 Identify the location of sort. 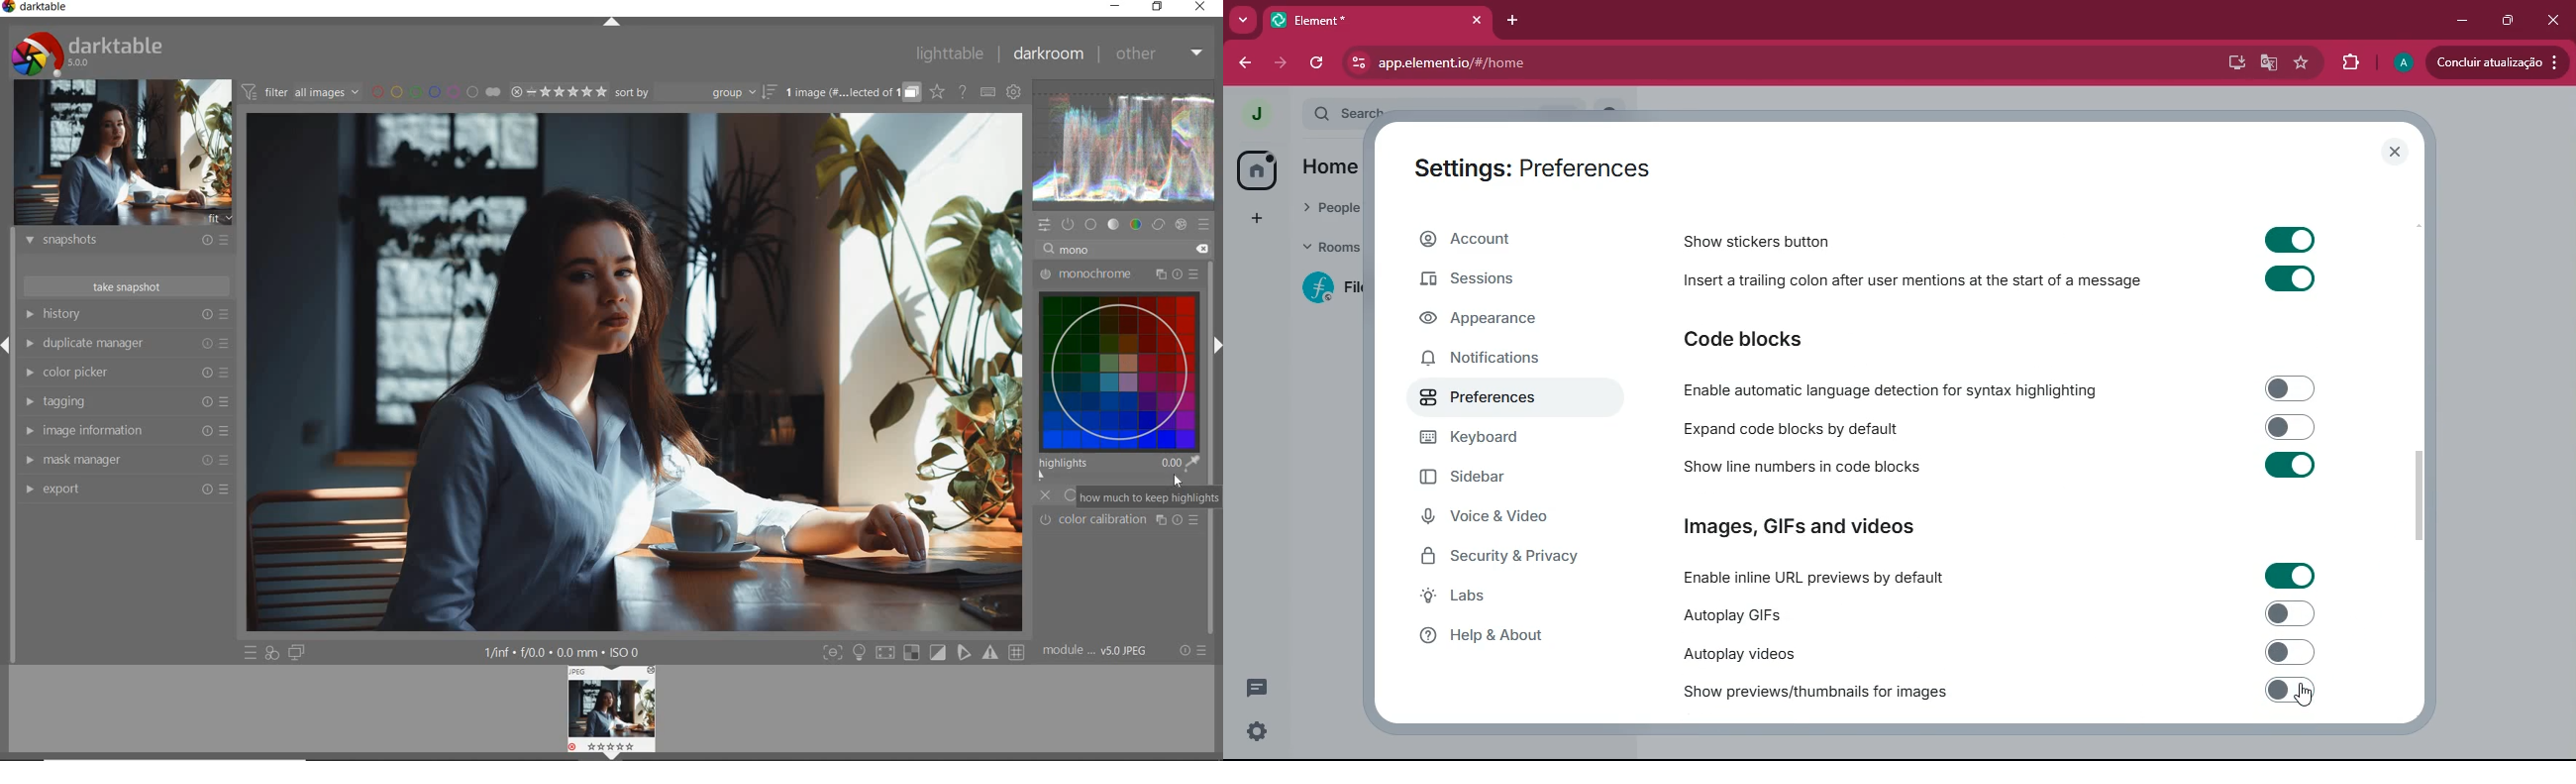
(696, 93).